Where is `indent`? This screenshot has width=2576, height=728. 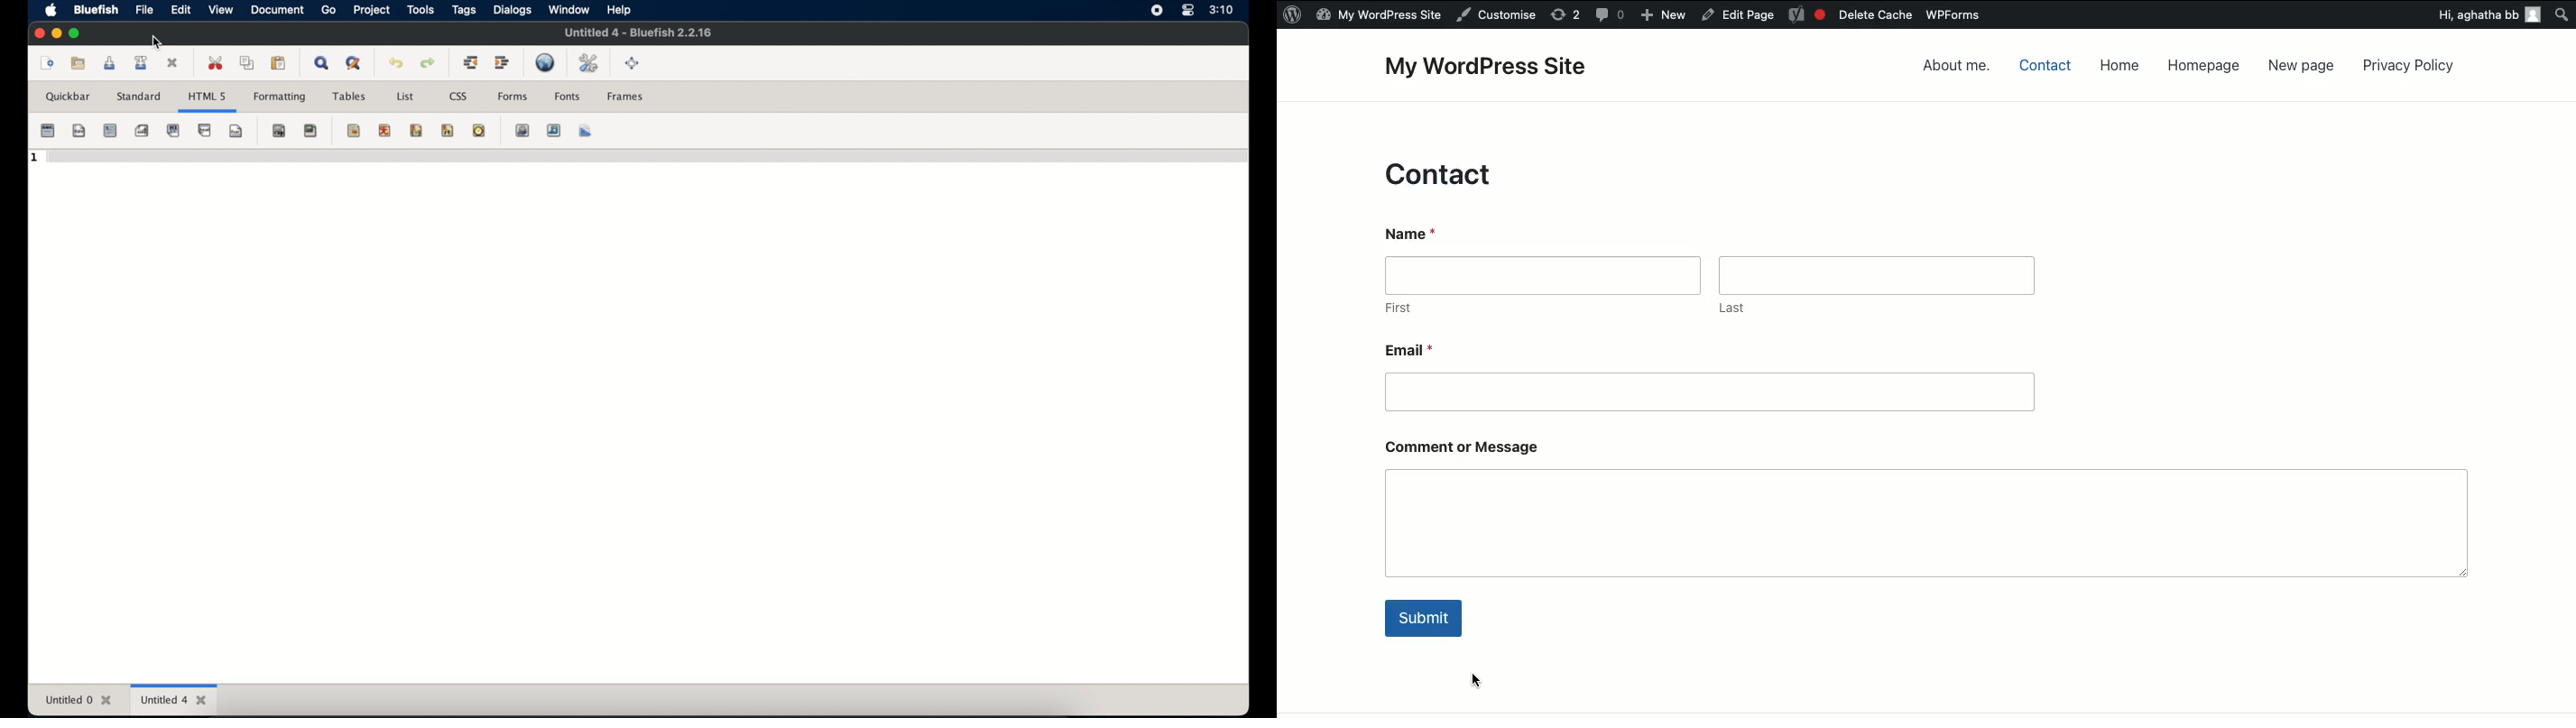
indent is located at coordinates (503, 62).